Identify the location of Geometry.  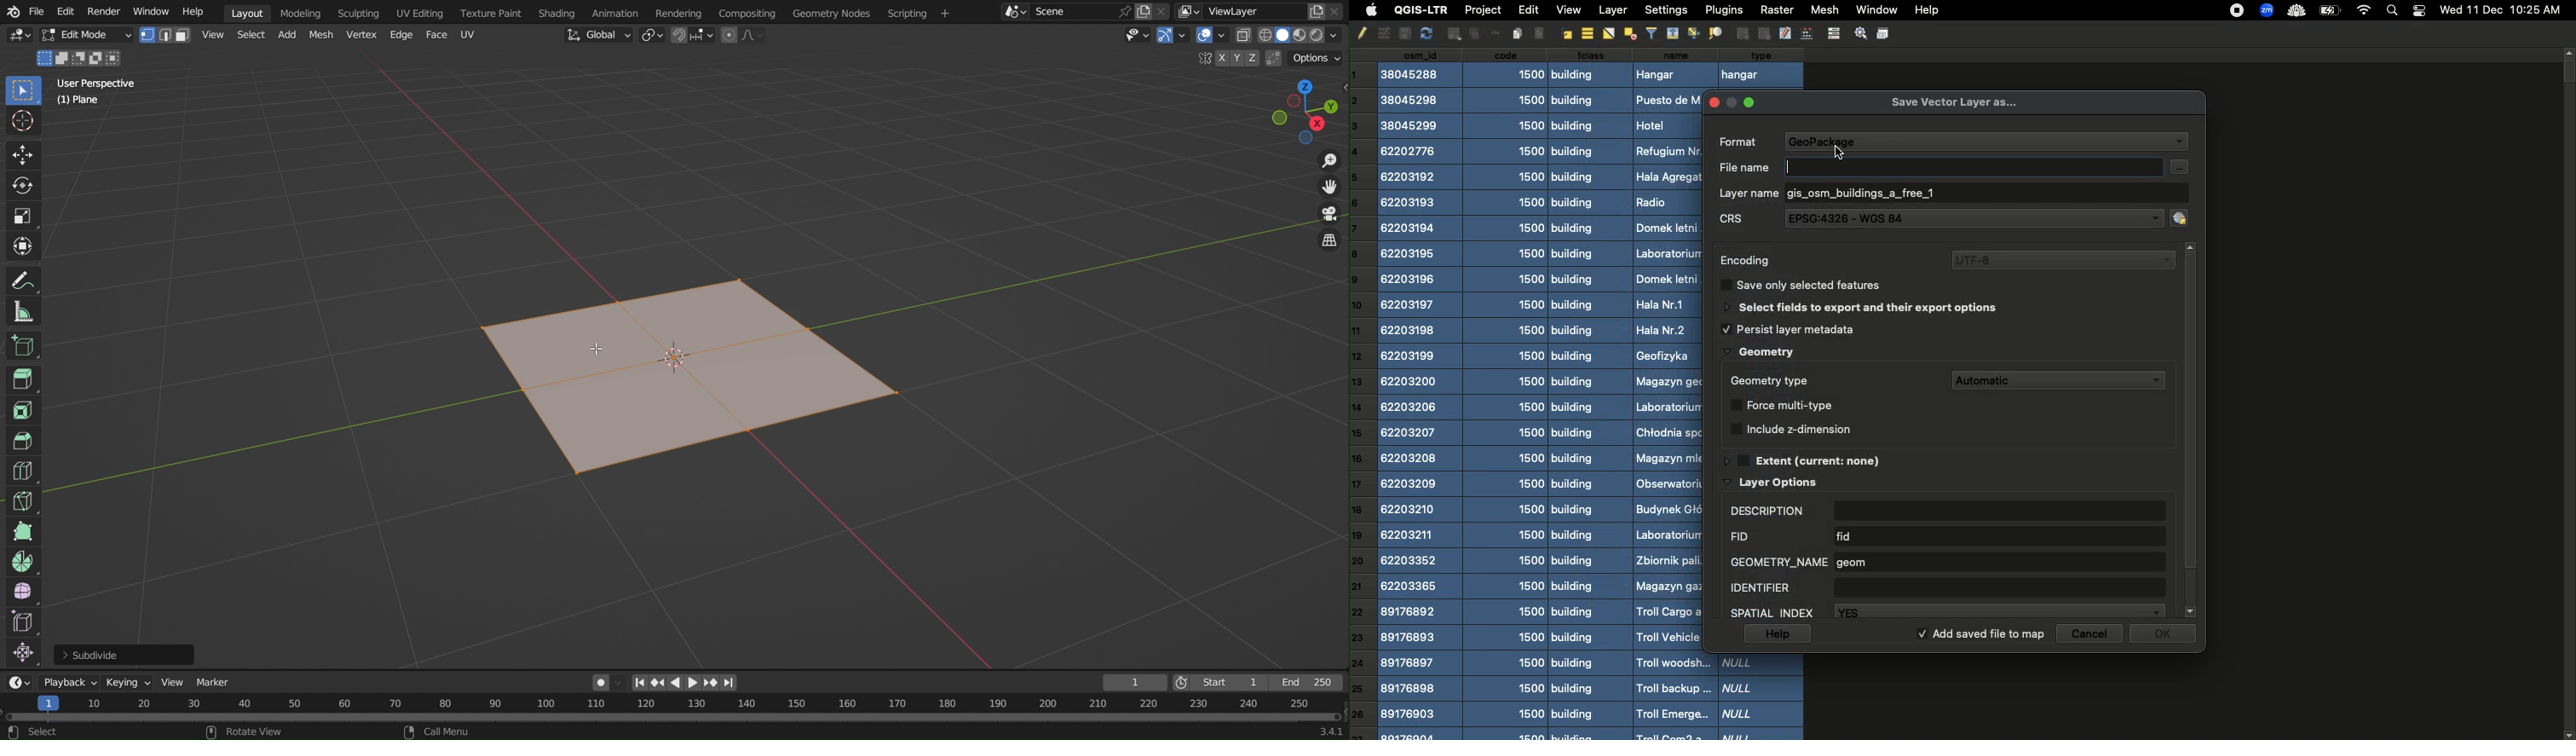
(1761, 352).